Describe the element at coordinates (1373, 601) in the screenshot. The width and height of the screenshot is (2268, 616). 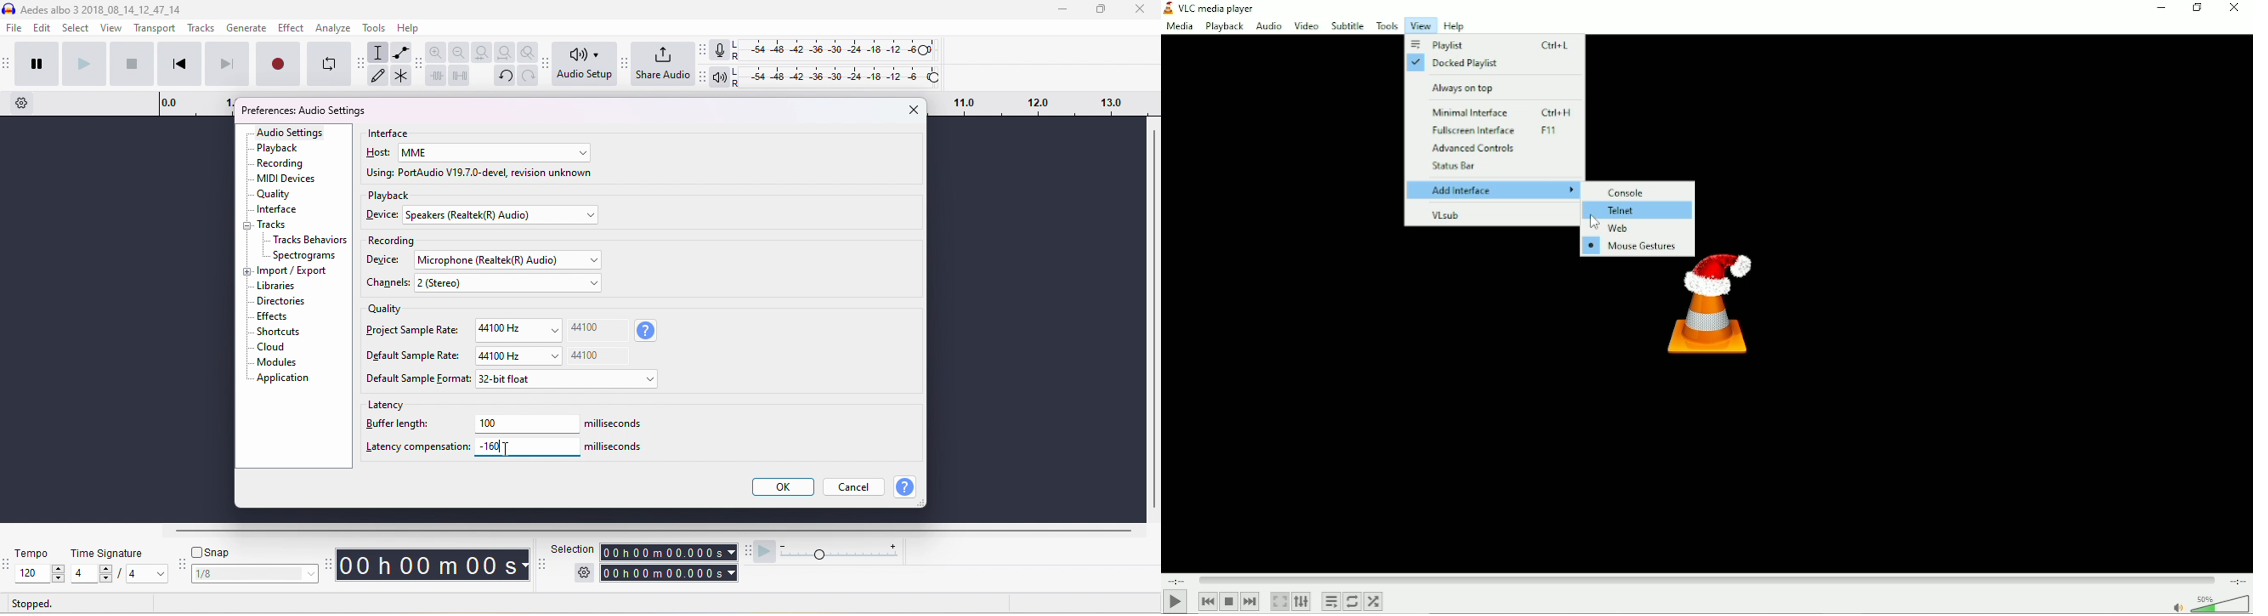
I see `Random` at that location.